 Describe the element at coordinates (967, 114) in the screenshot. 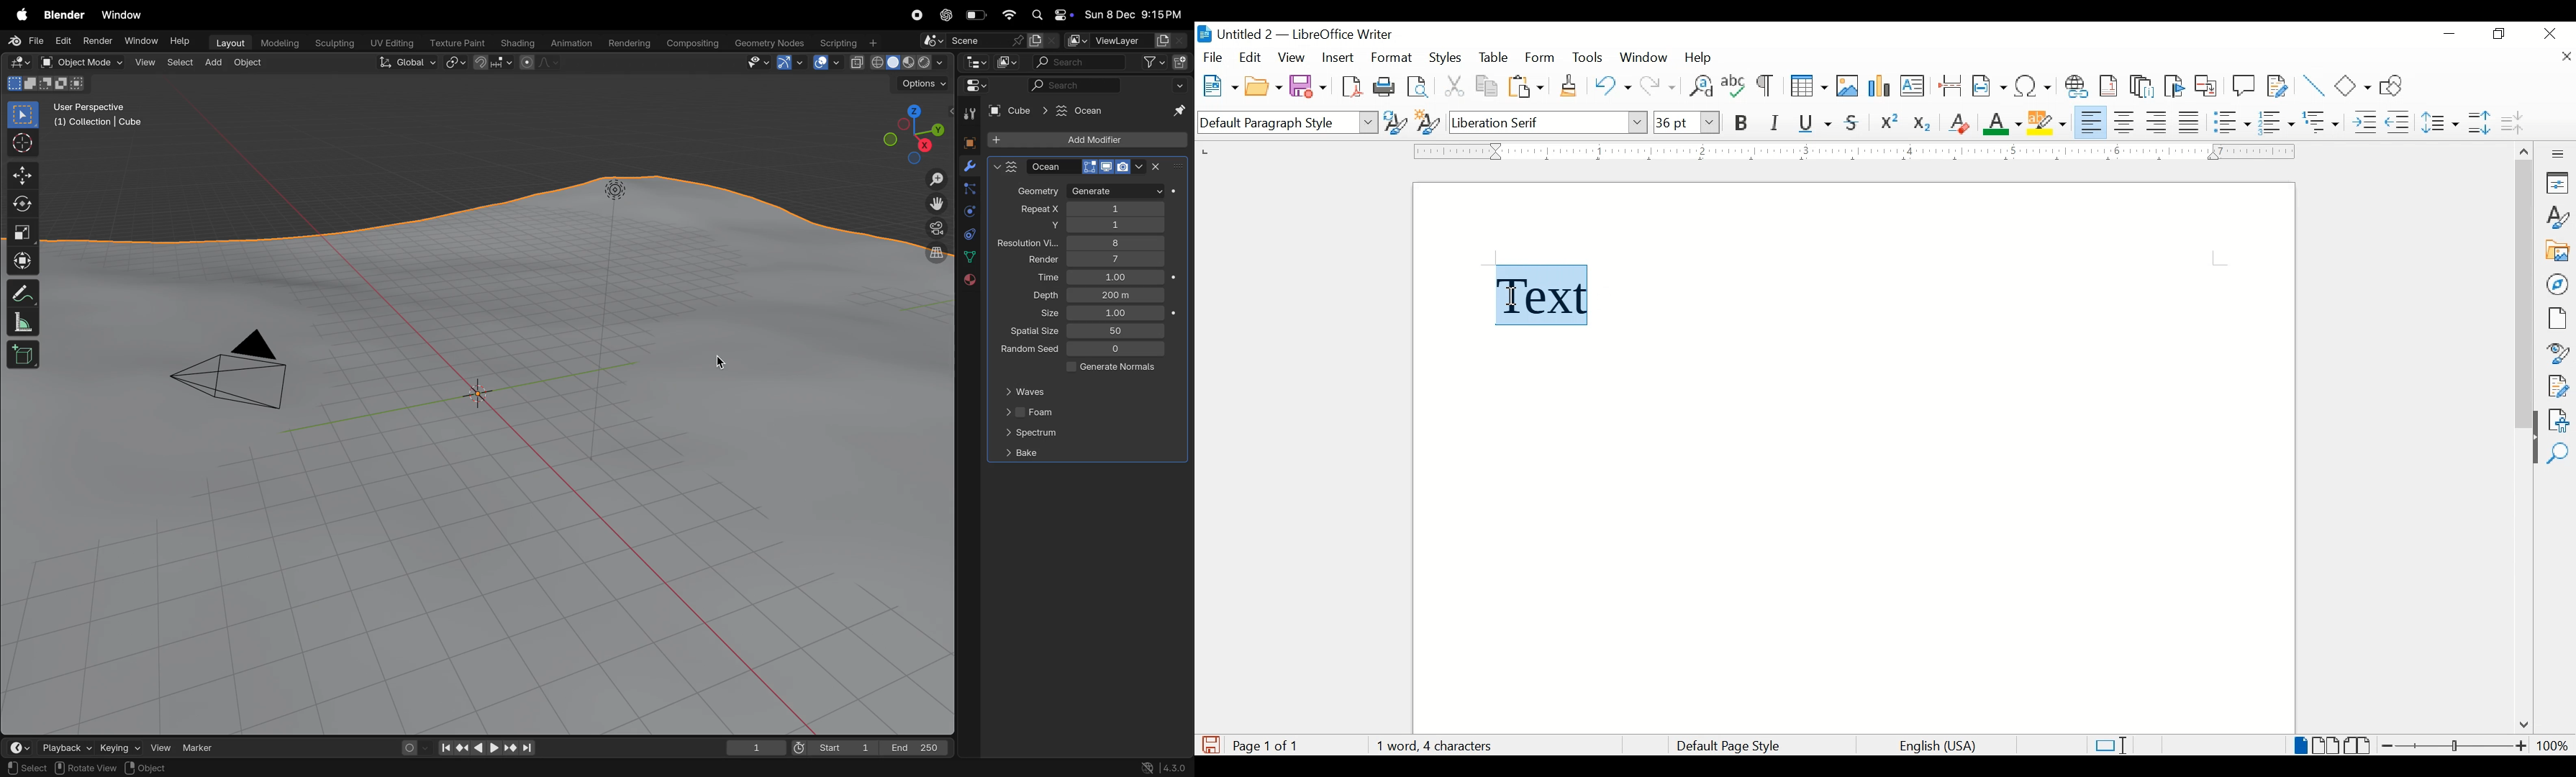

I see `tool` at that location.